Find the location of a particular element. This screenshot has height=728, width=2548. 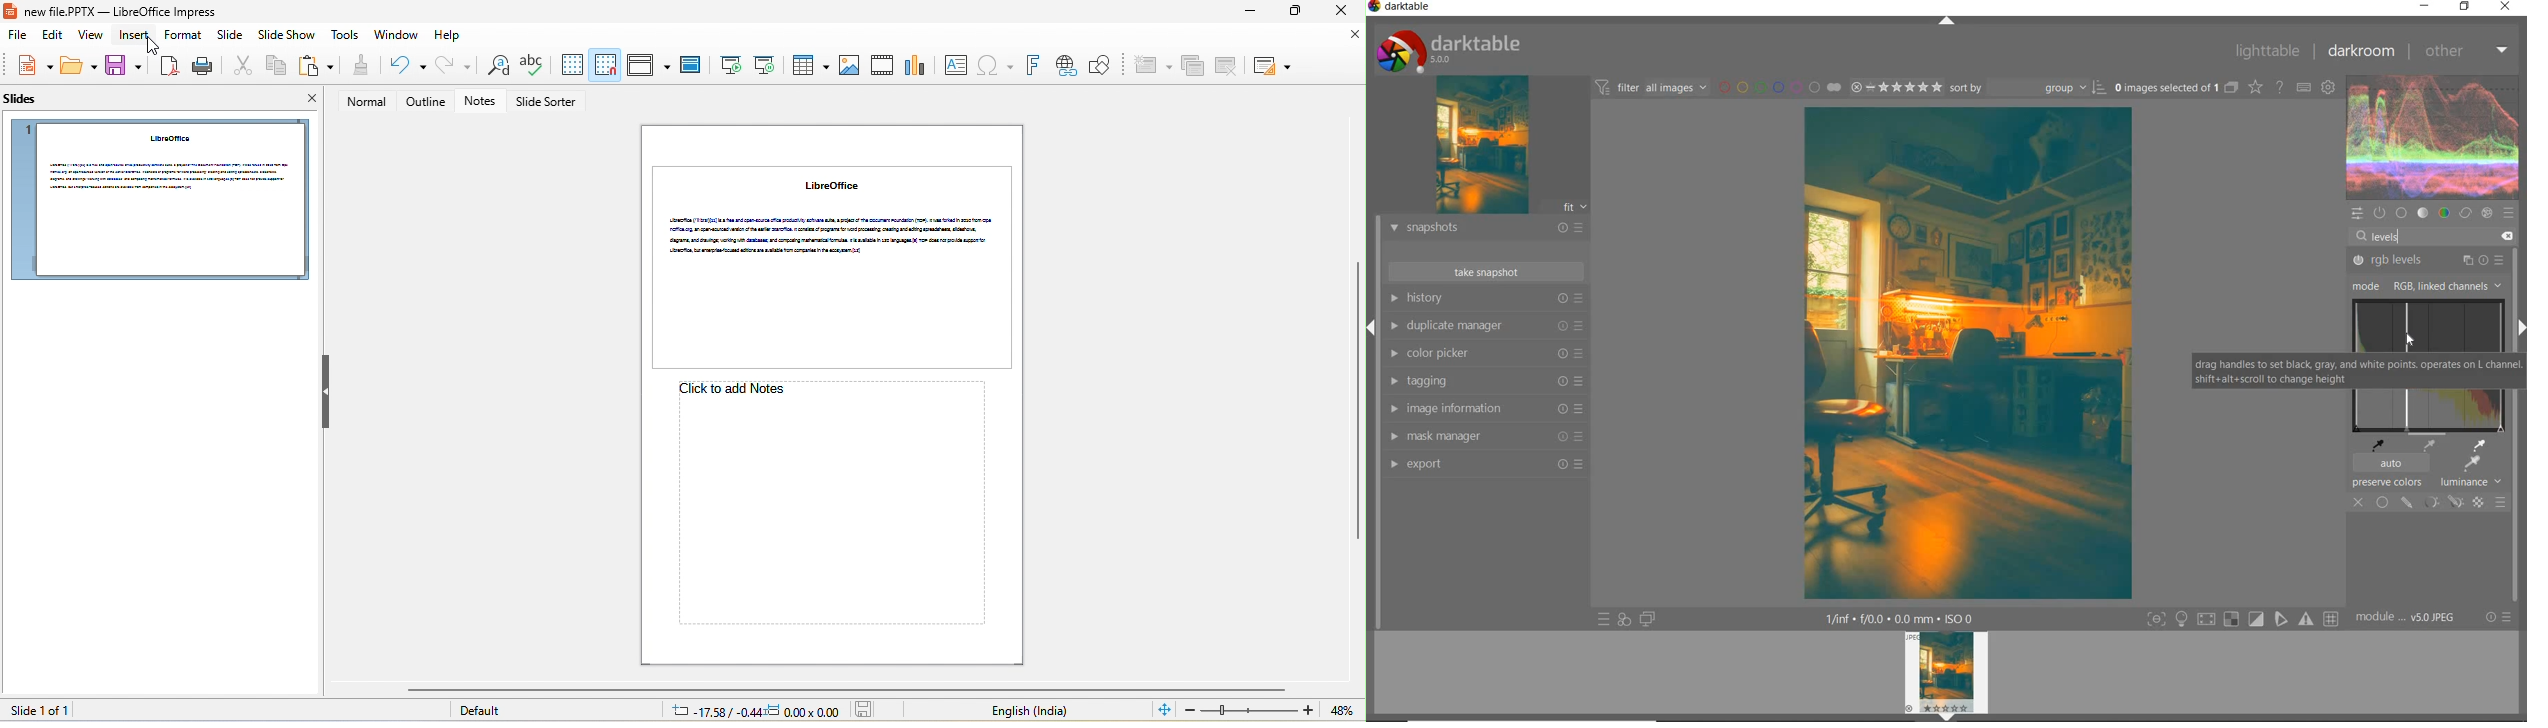

table is located at coordinates (808, 64).